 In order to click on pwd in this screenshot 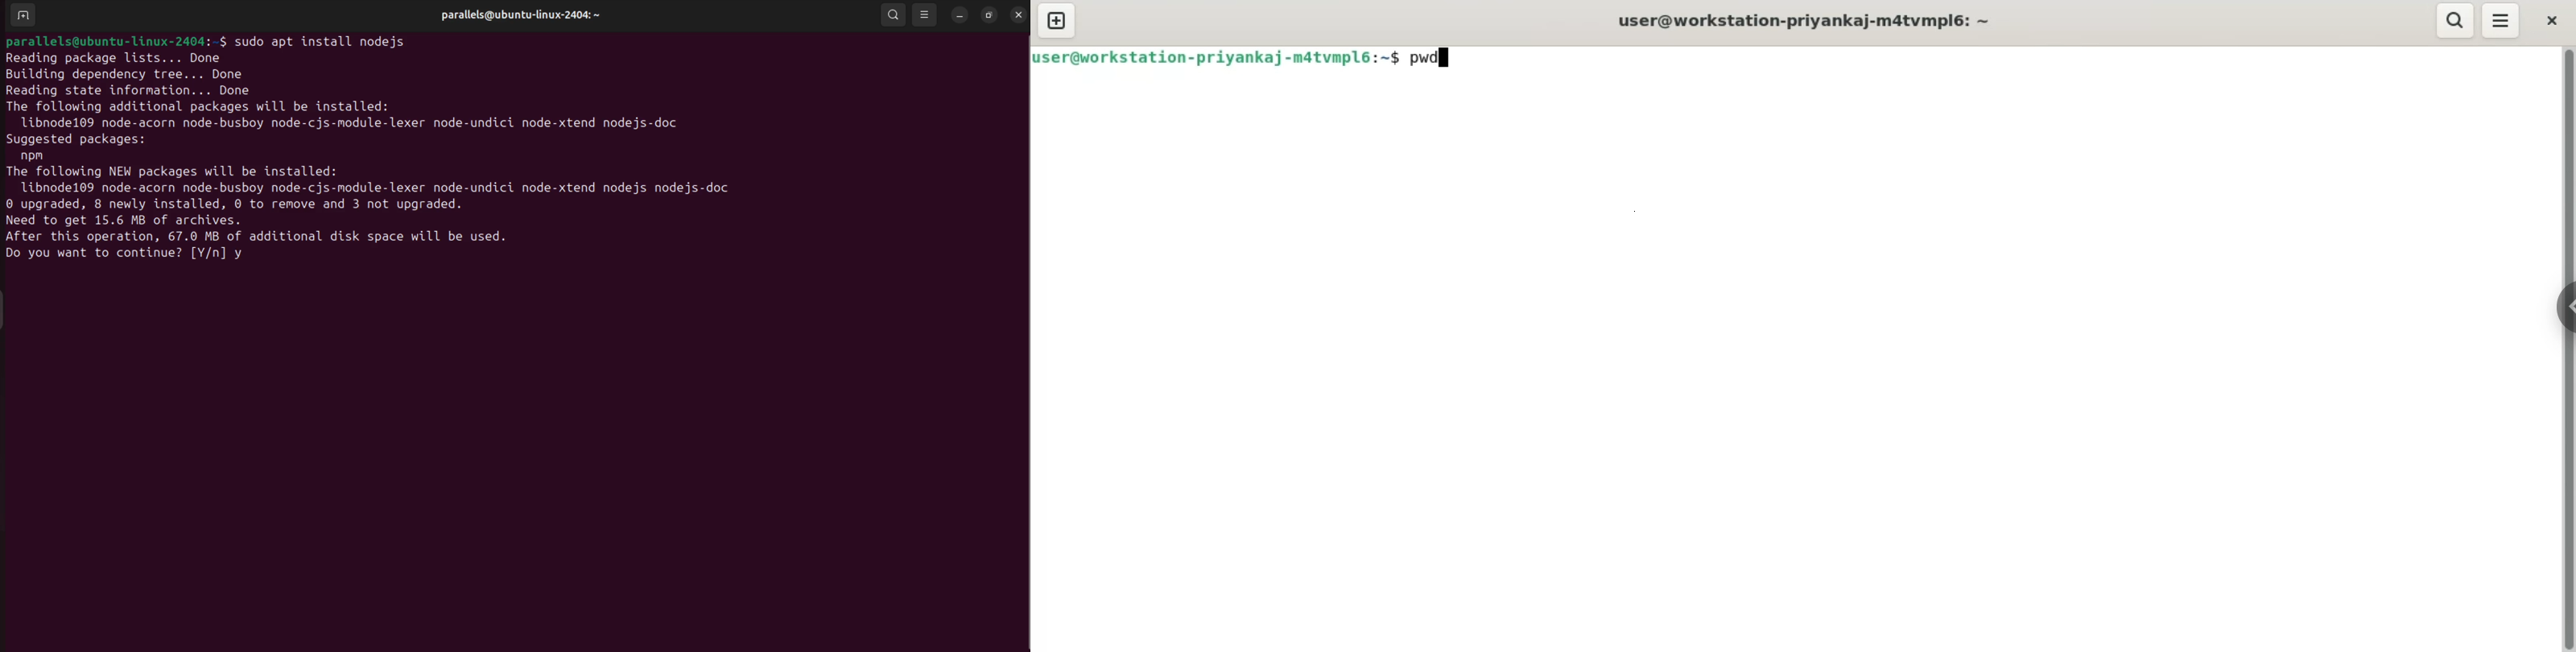, I will do `click(1432, 56)`.